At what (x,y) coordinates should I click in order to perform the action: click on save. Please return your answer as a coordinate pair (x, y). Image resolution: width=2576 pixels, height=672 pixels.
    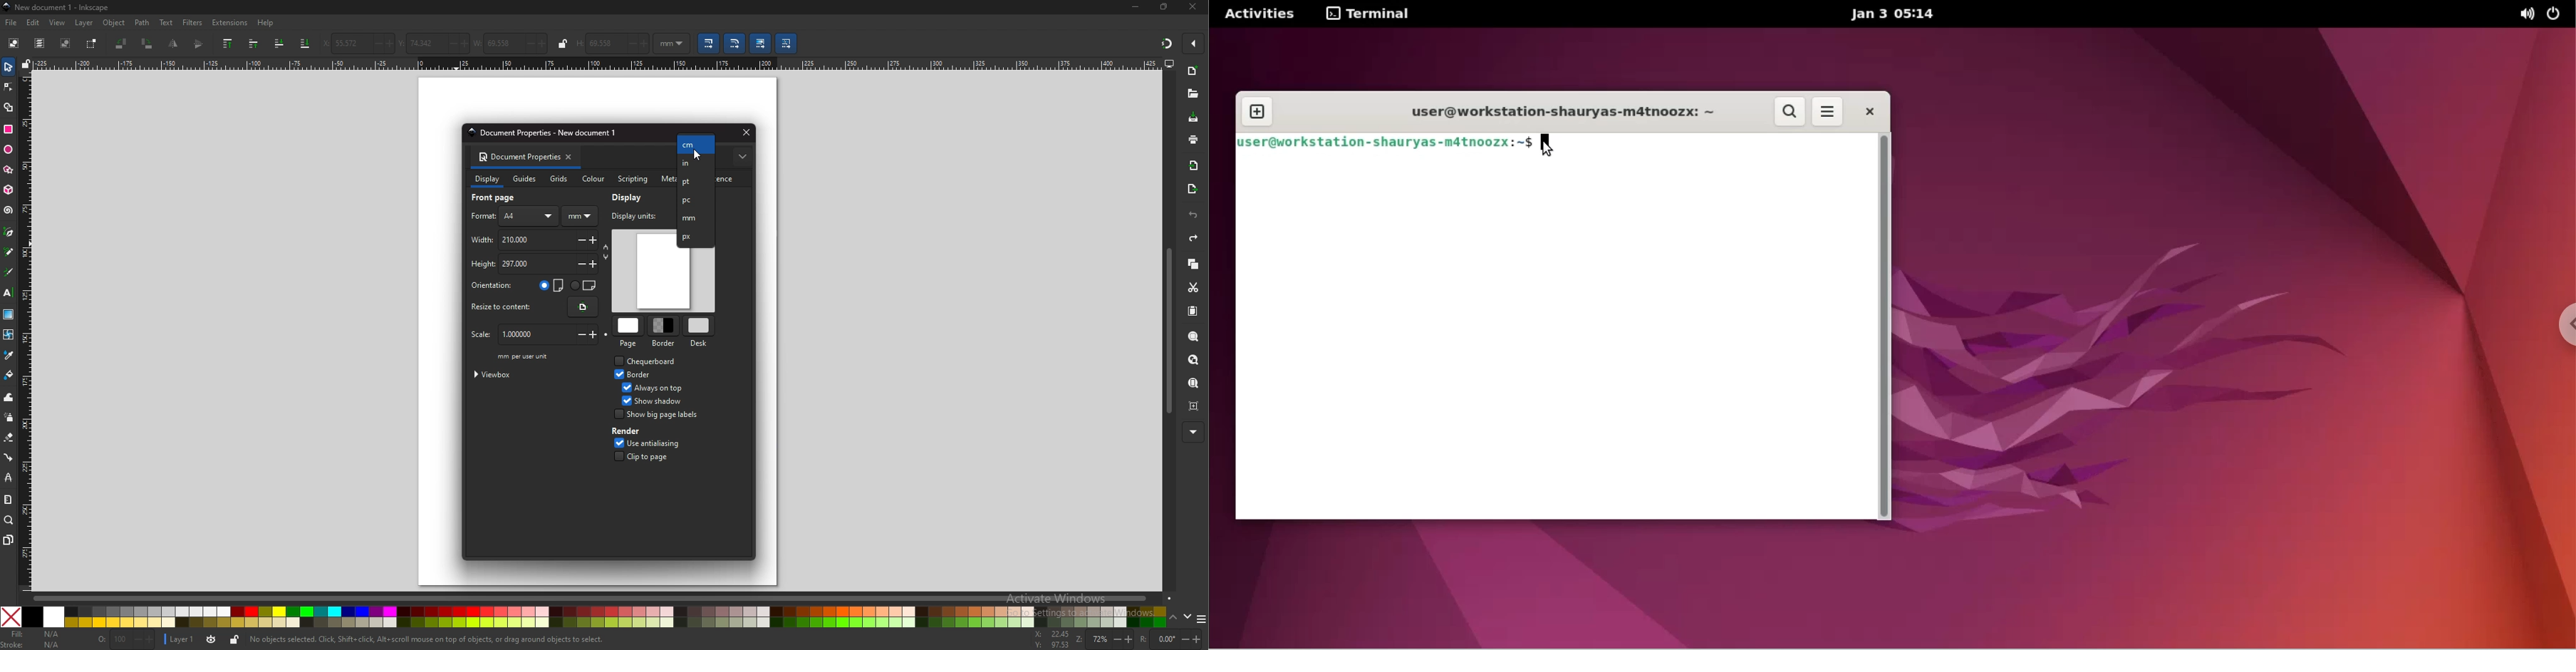
    Looking at the image, I should click on (1194, 117).